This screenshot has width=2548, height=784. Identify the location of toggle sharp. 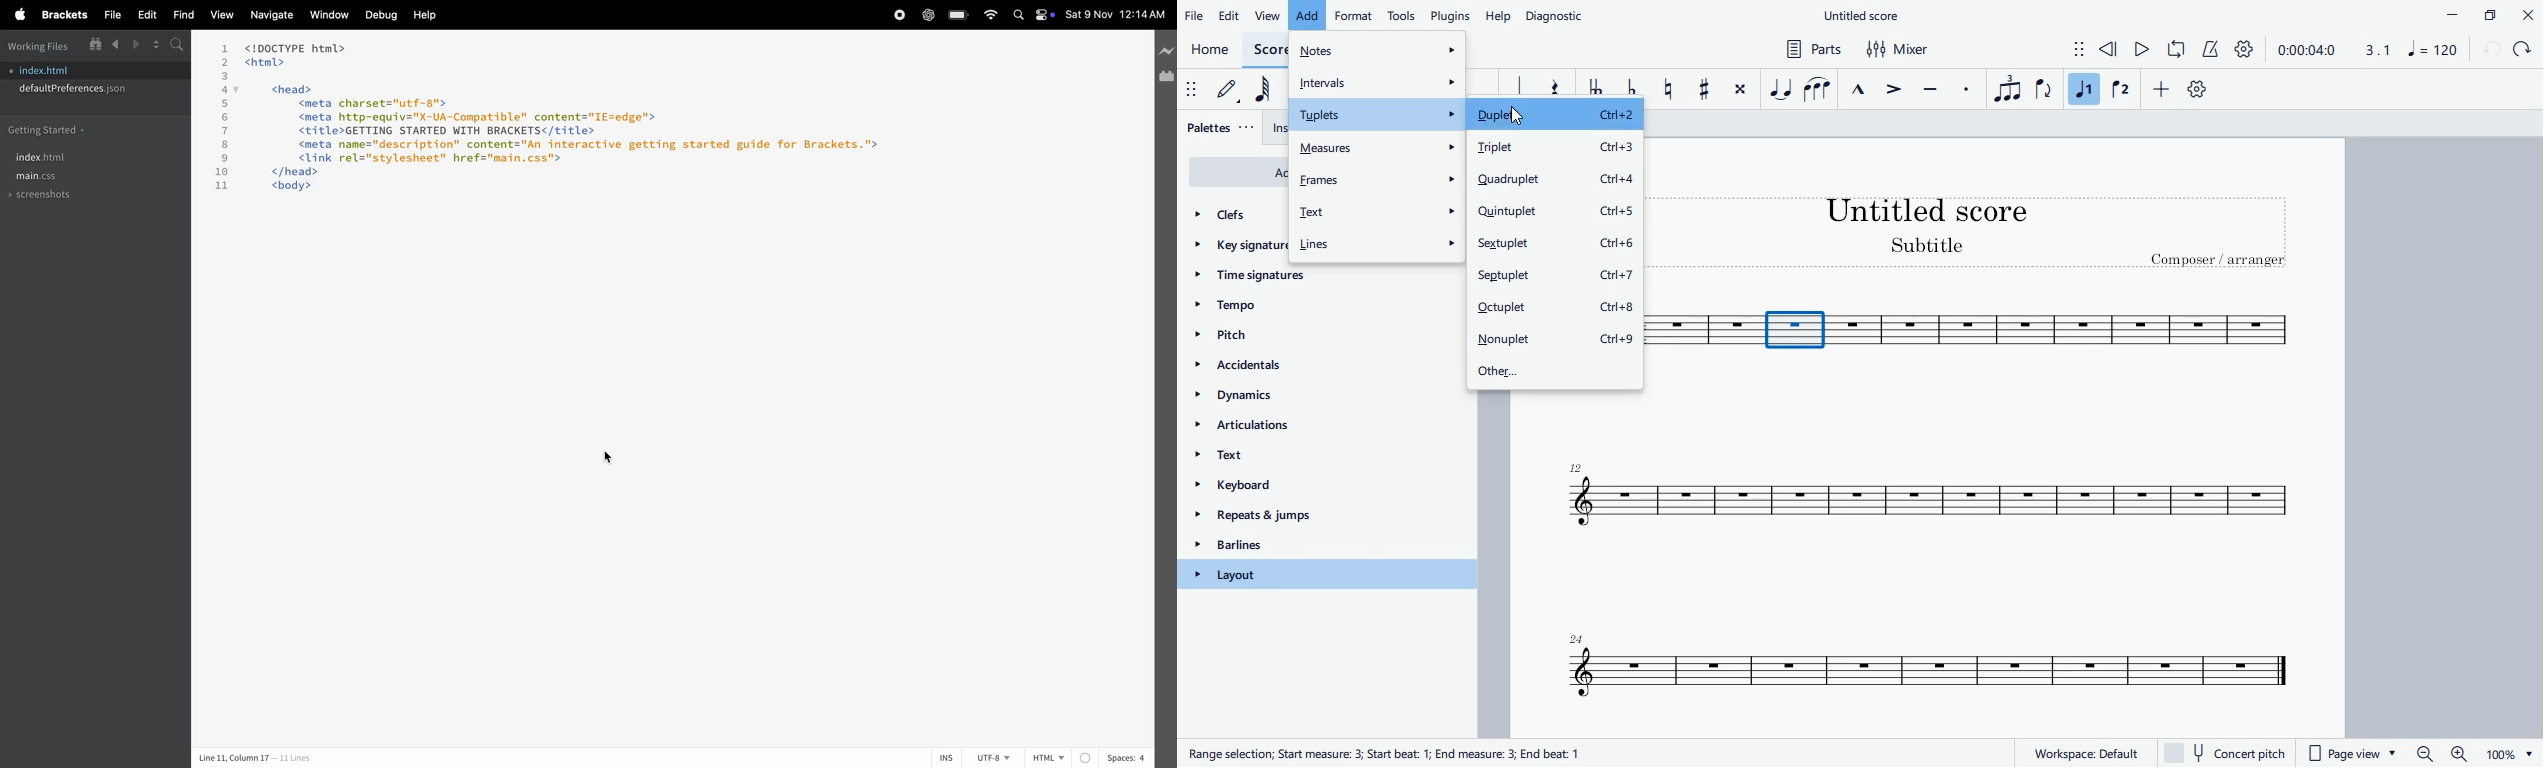
(1705, 91).